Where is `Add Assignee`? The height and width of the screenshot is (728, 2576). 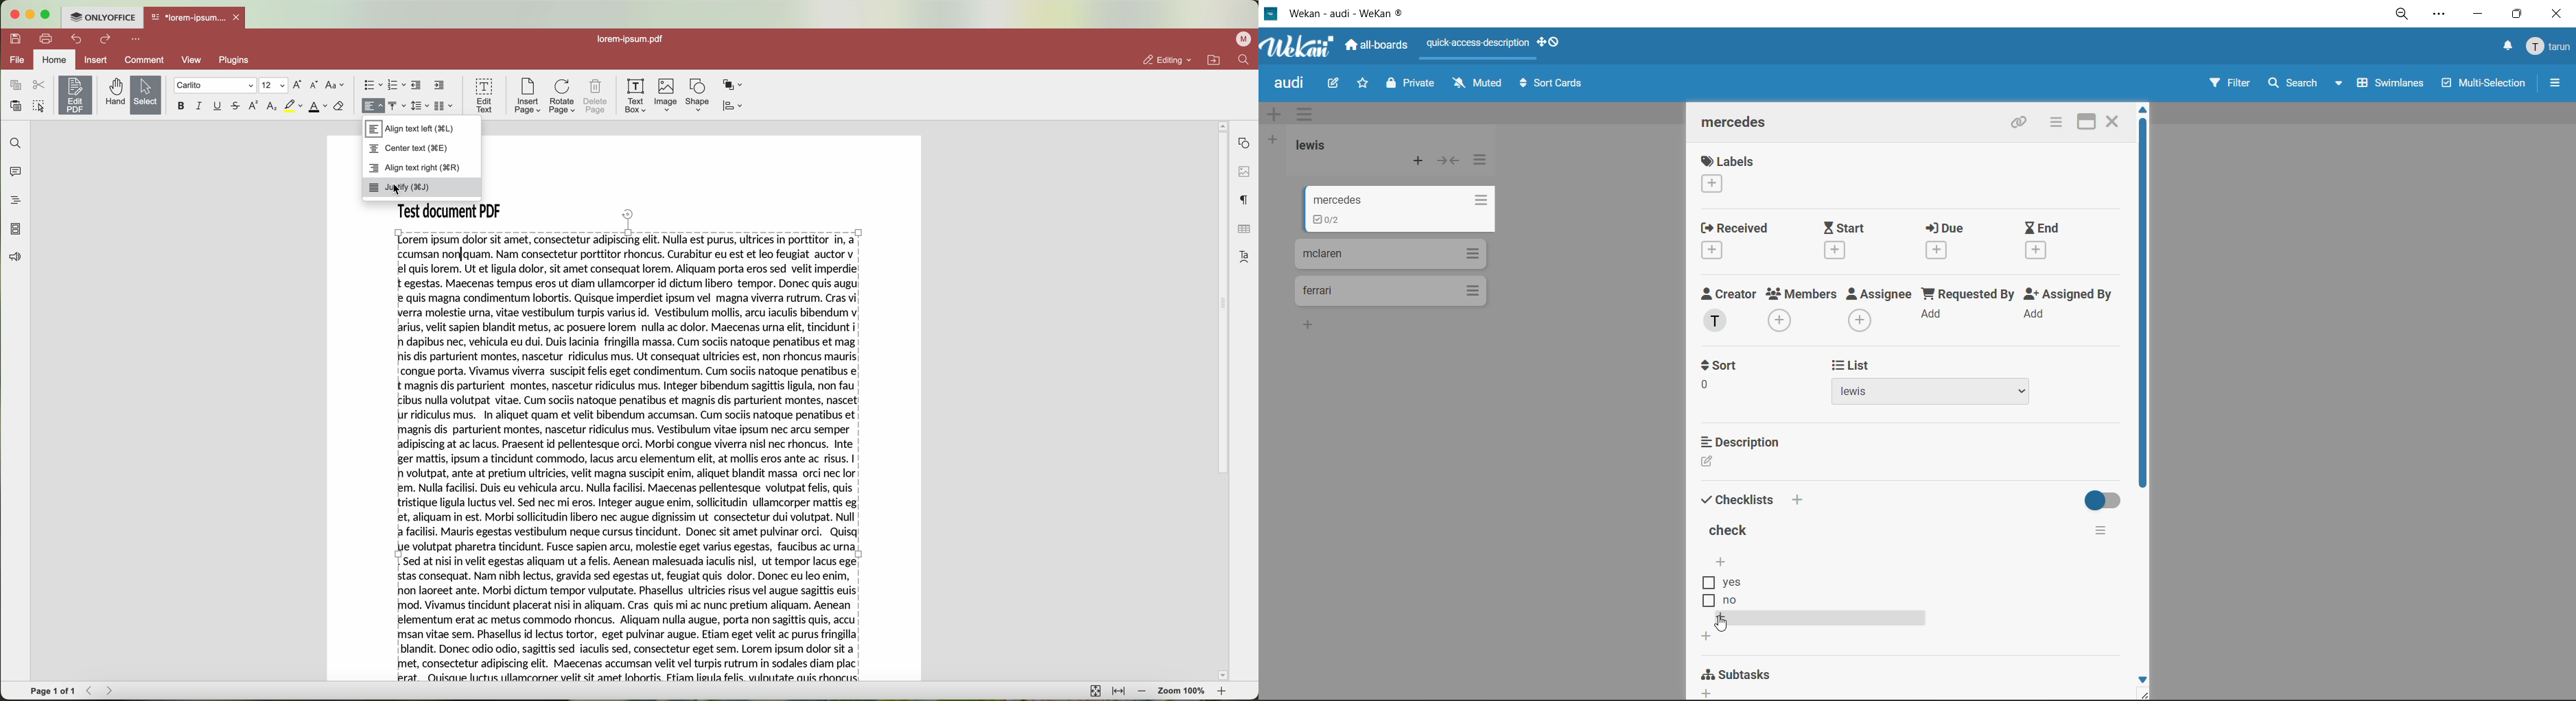 Add Assignee is located at coordinates (1862, 319).